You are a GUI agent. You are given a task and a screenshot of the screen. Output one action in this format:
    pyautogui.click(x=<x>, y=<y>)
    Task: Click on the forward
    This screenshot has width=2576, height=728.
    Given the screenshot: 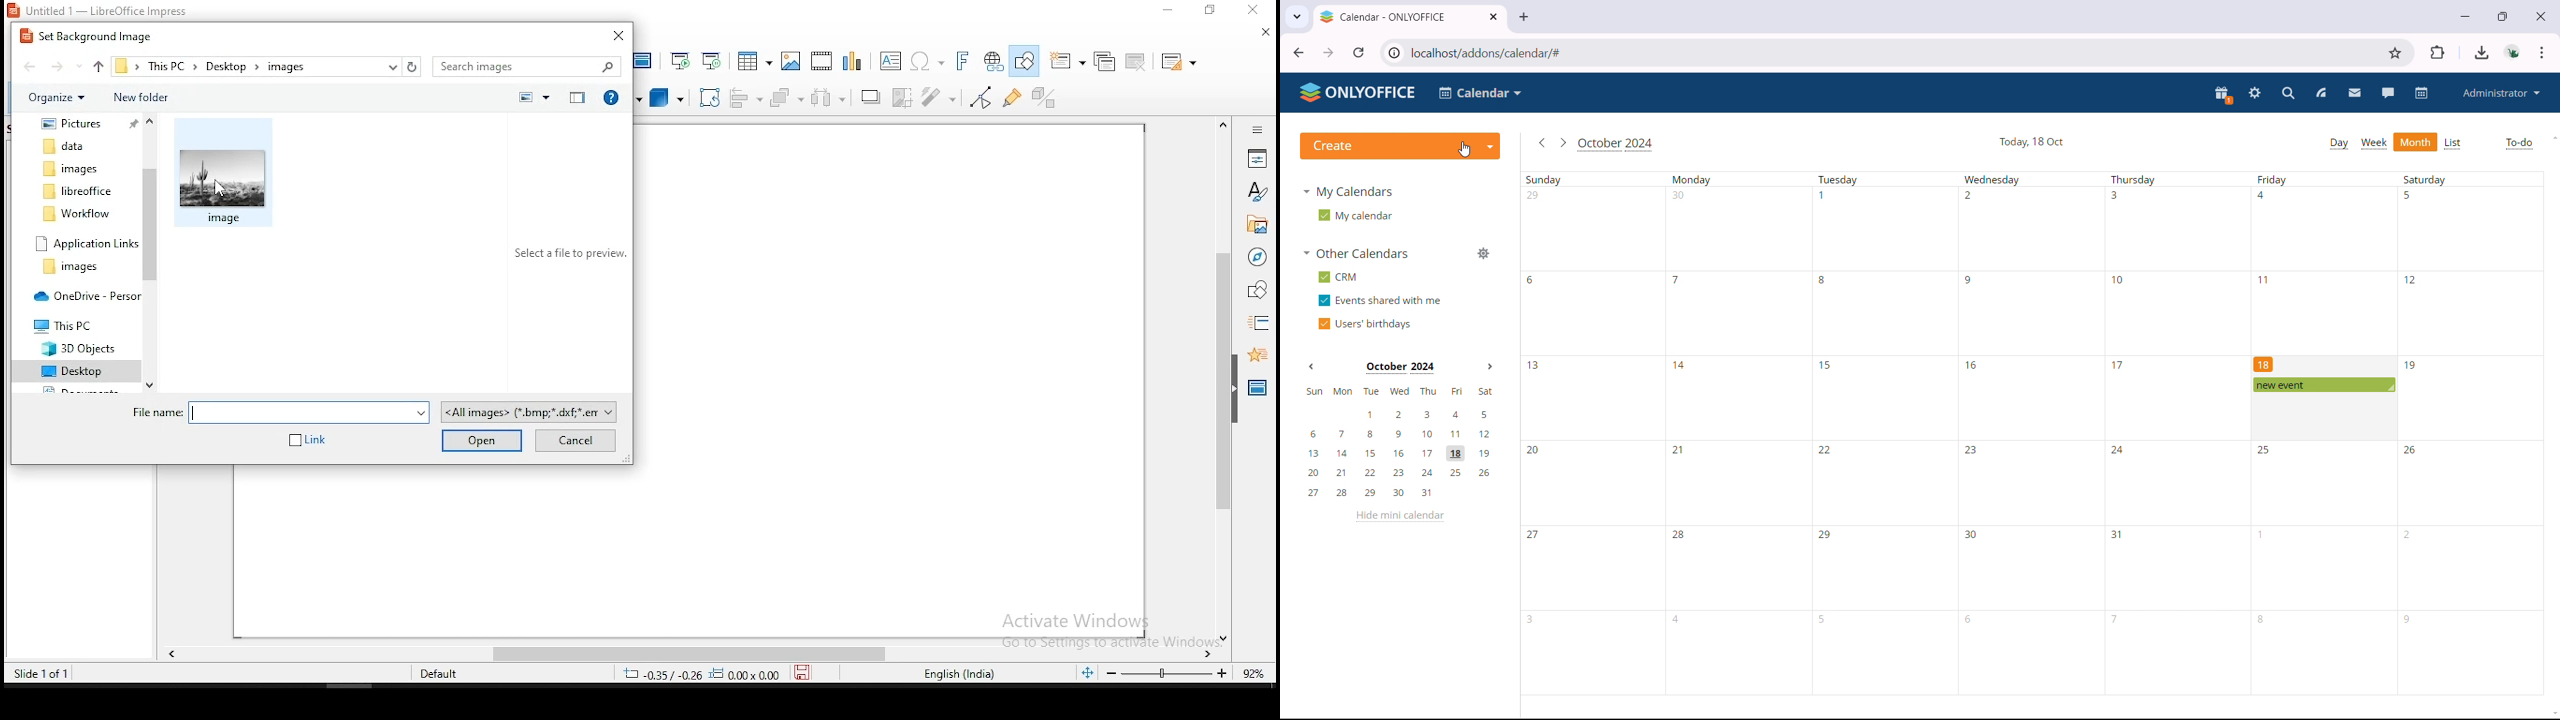 What is the action you would take?
    pyautogui.click(x=61, y=67)
    